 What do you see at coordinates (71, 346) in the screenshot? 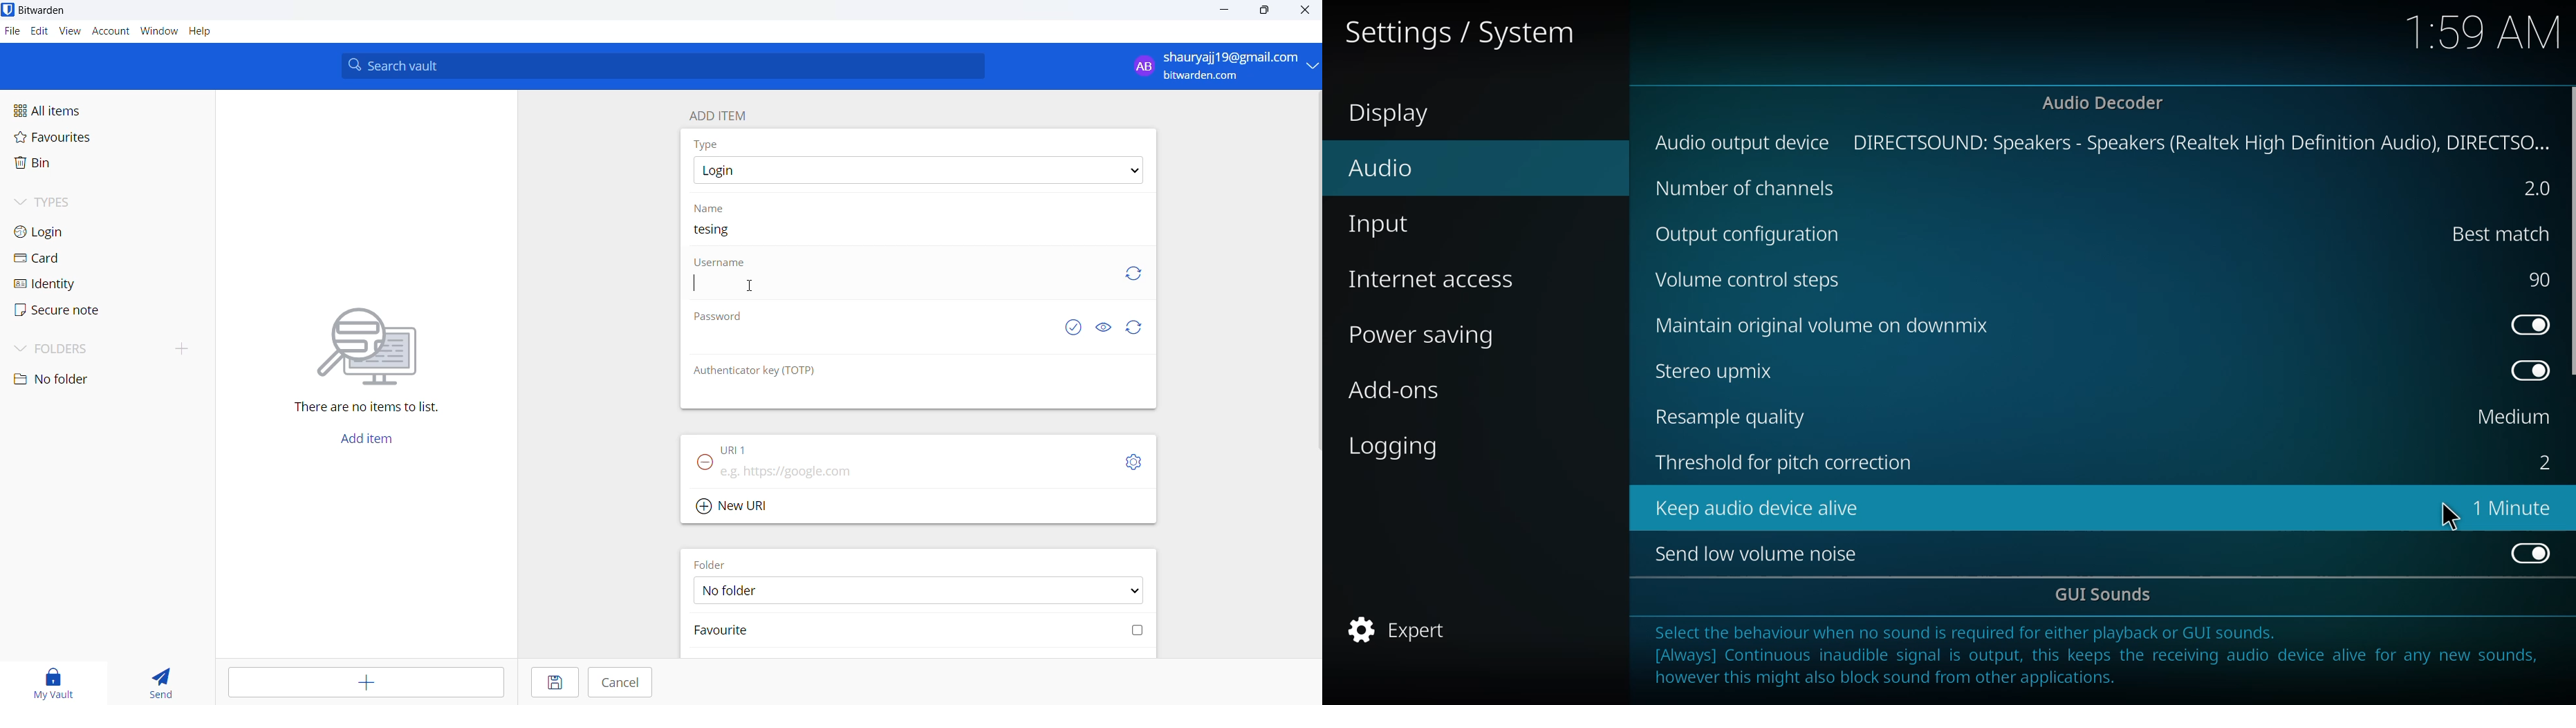
I see `Folders` at bounding box center [71, 346].